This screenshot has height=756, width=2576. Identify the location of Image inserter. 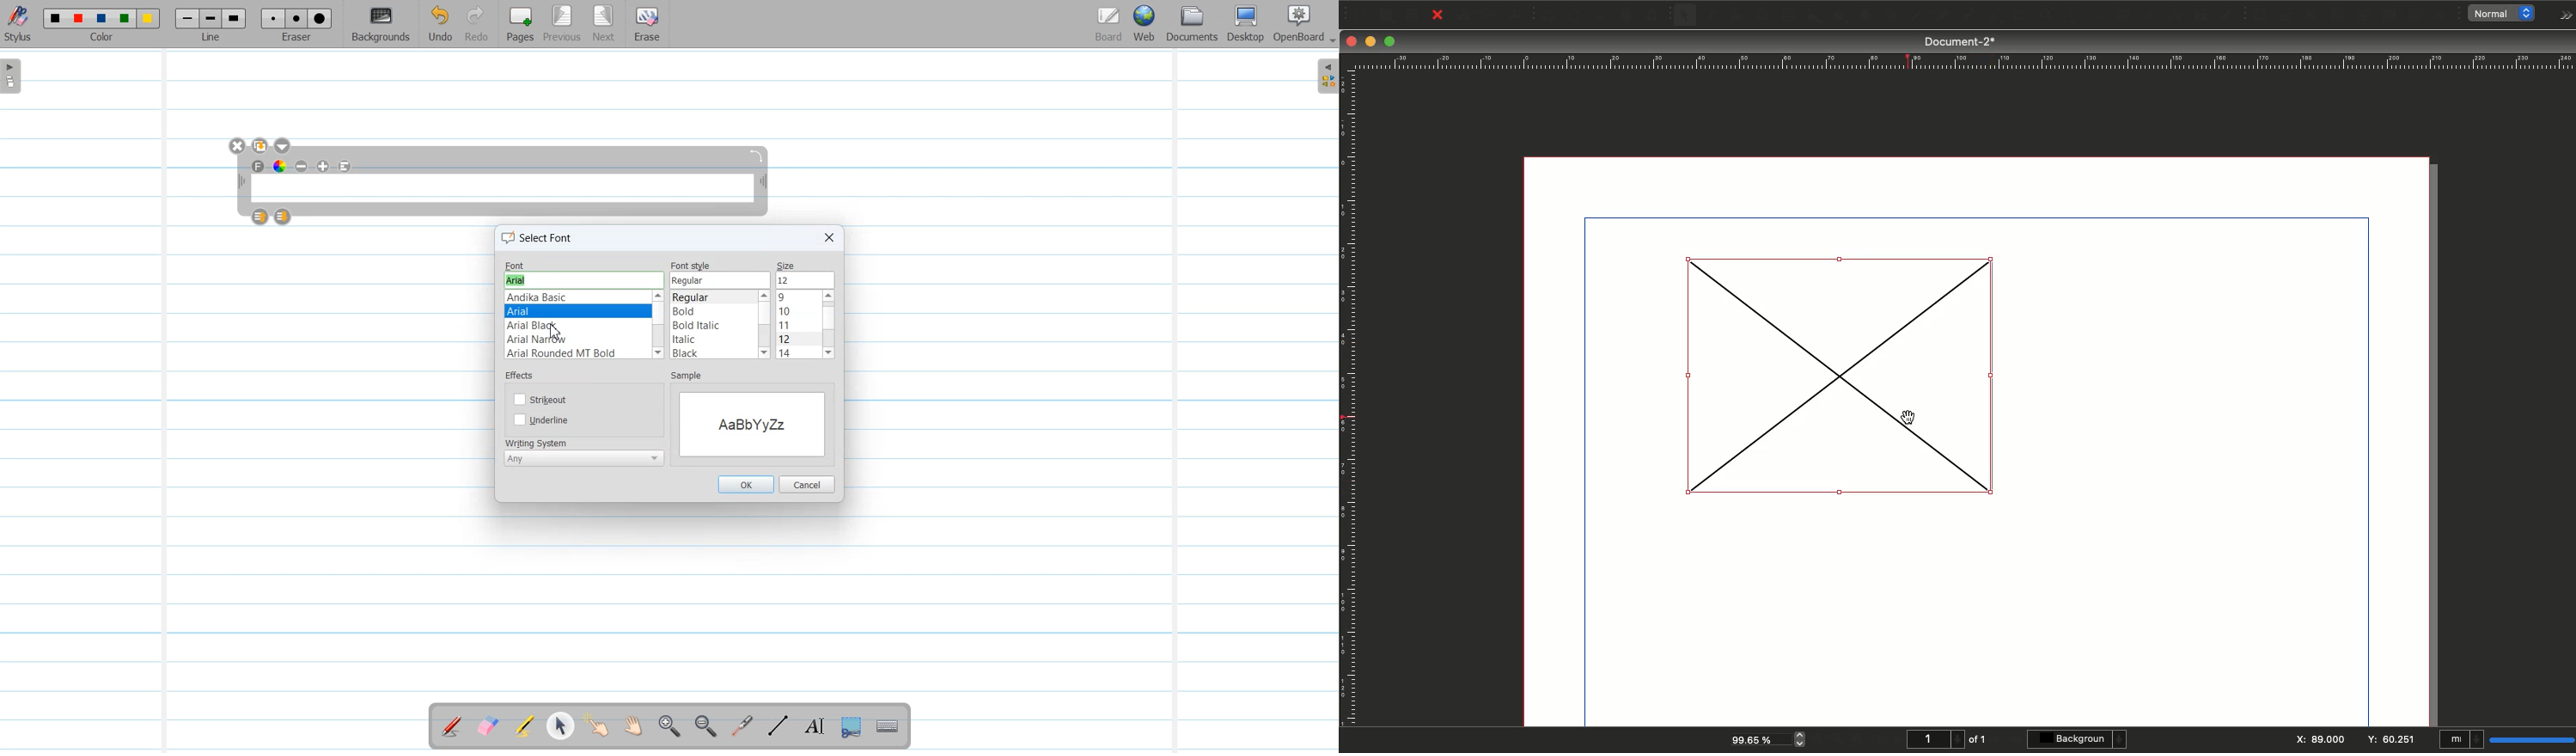
(1839, 376).